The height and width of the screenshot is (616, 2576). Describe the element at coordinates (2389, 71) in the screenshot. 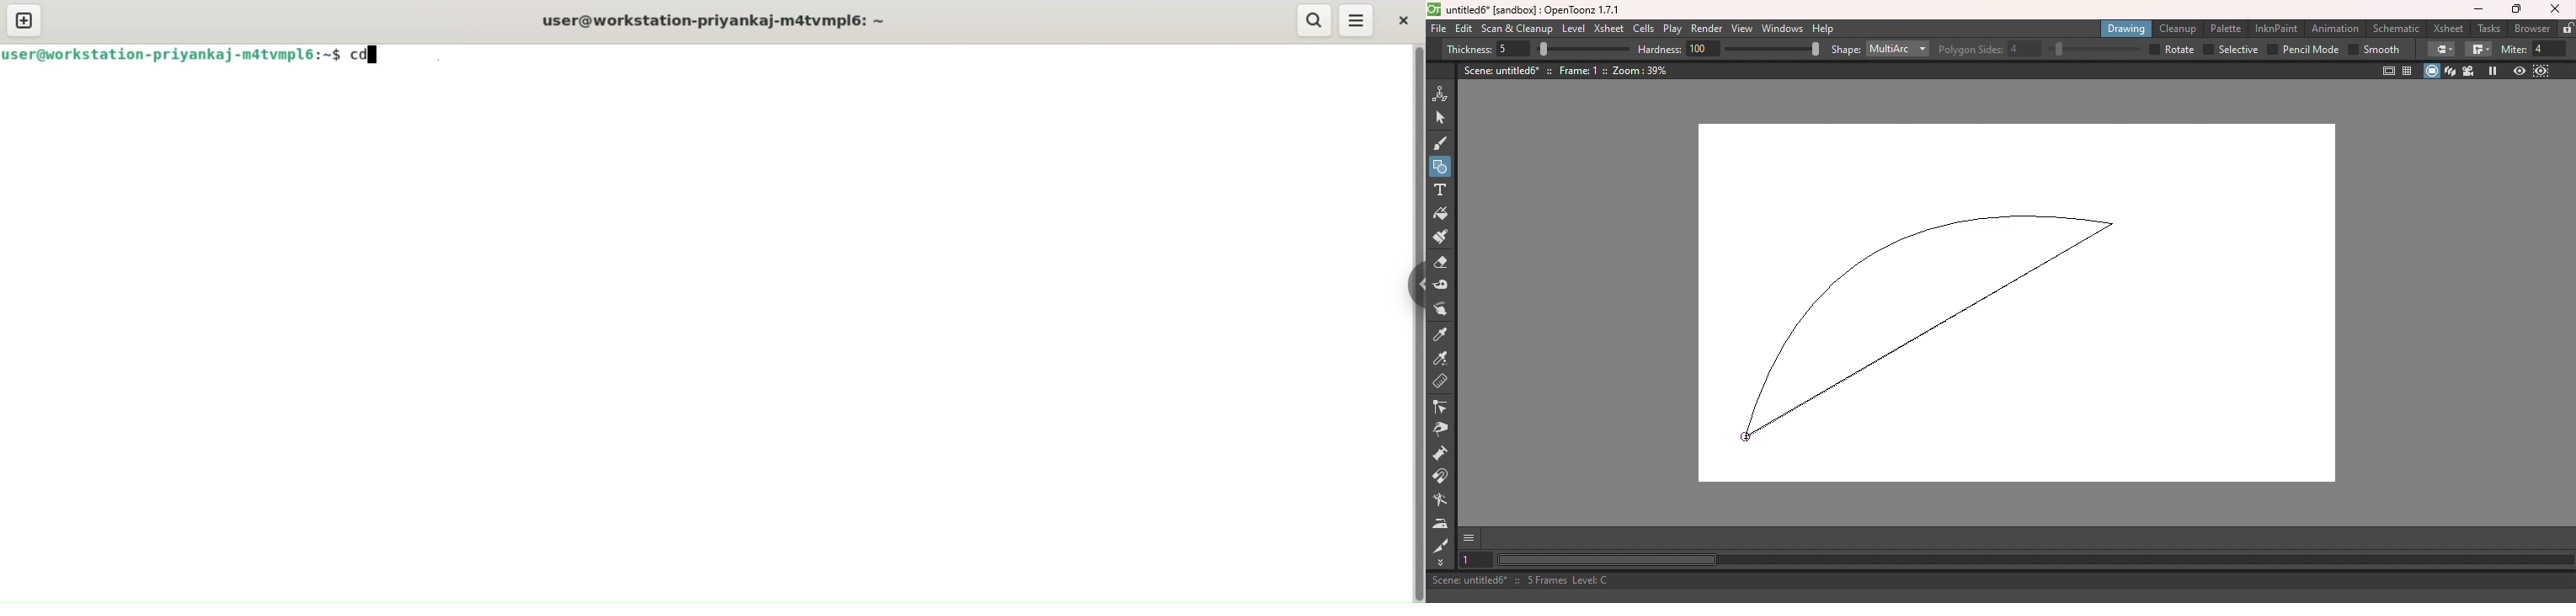

I see `Safe area` at that location.